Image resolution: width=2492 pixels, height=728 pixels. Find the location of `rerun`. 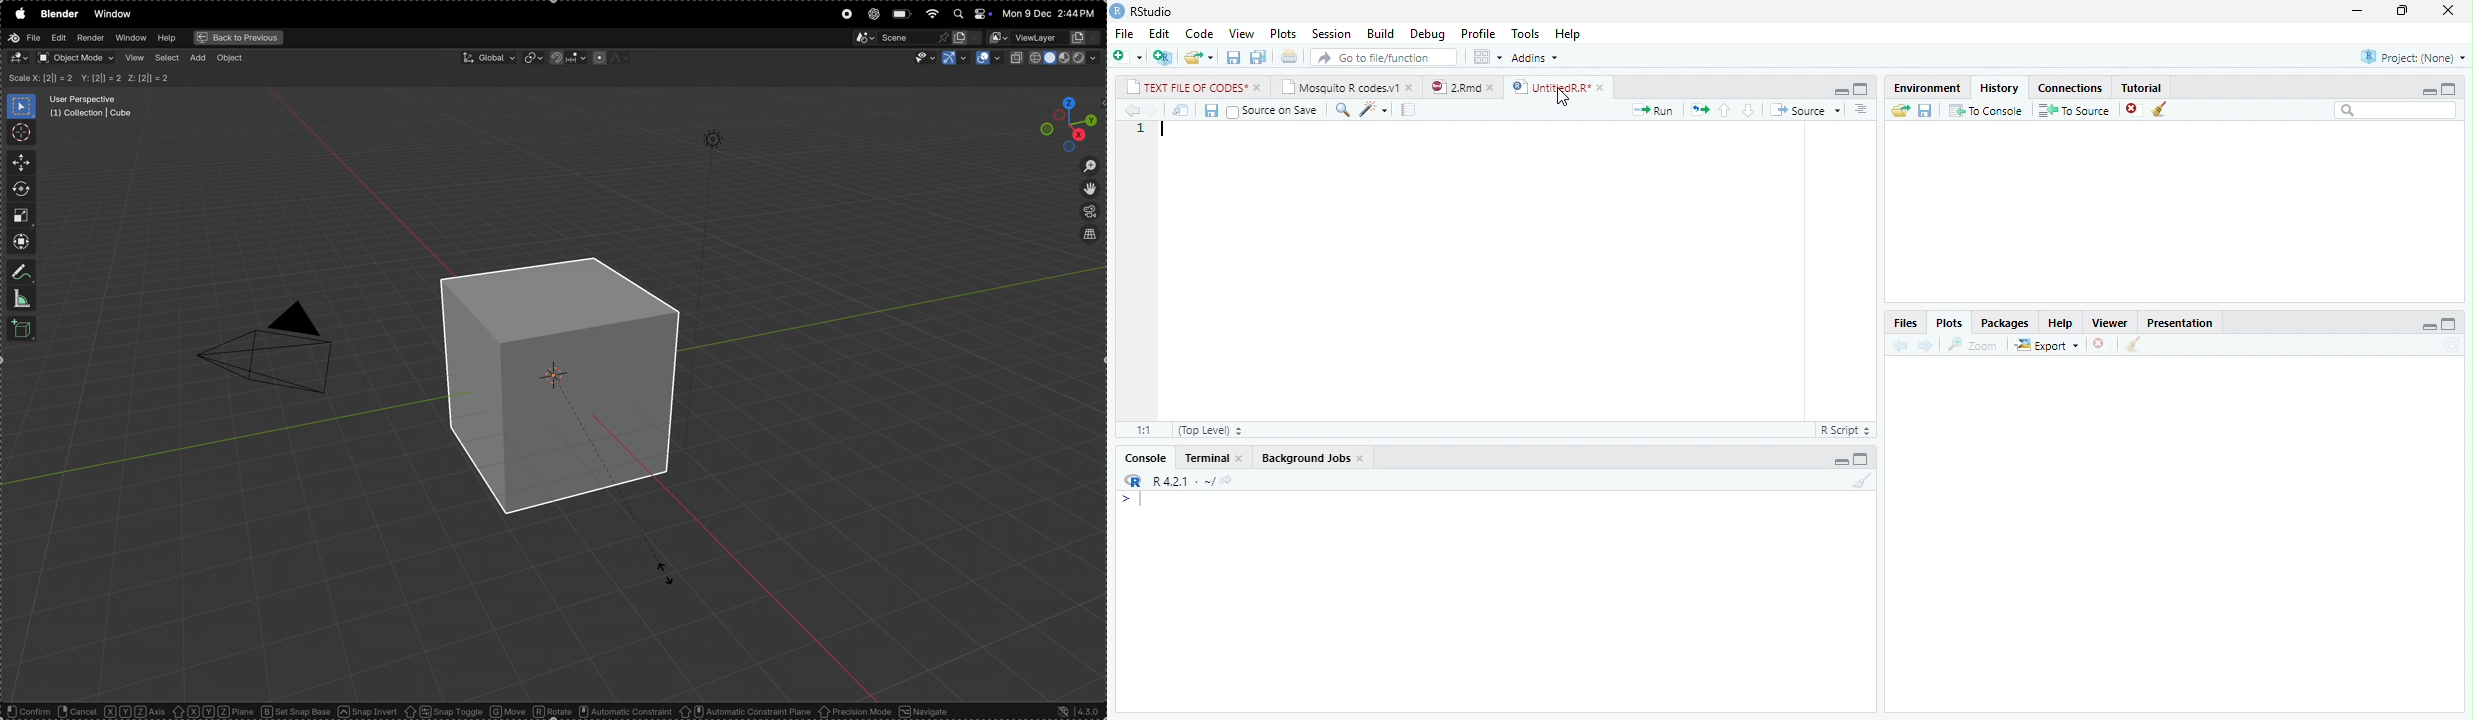

rerun is located at coordinates (1699, 111).